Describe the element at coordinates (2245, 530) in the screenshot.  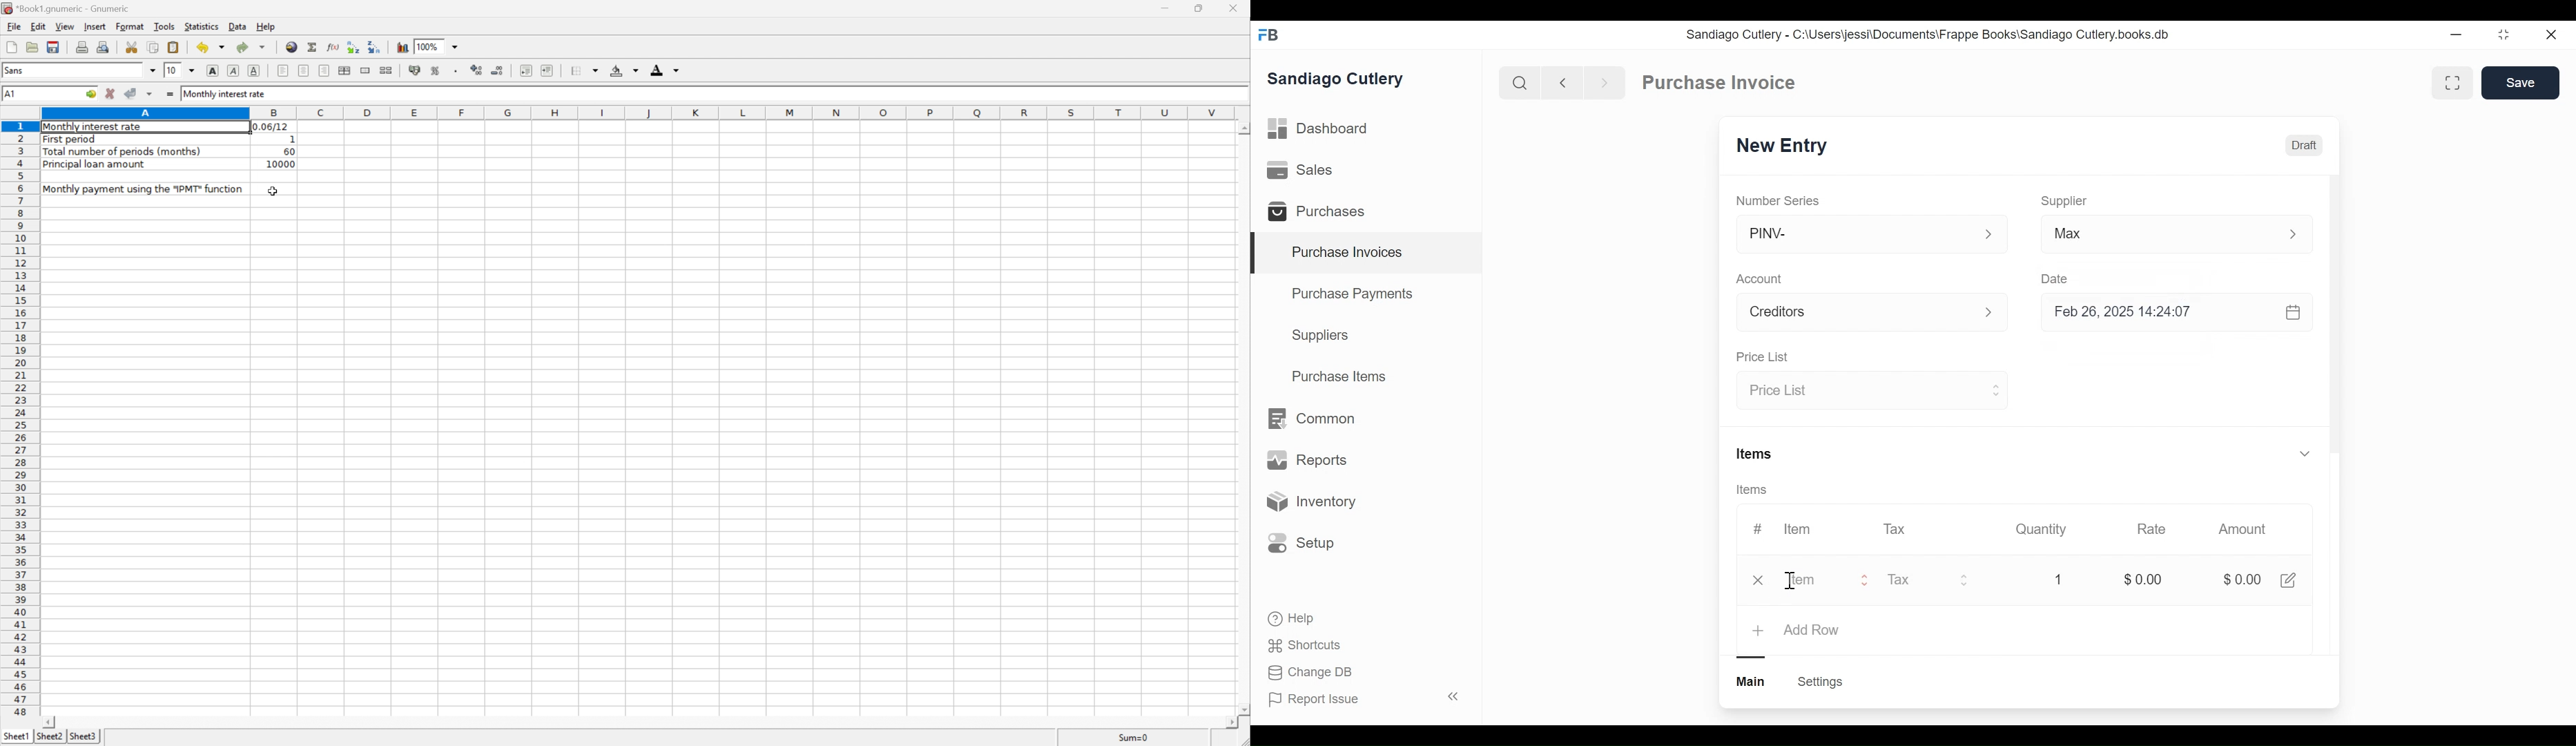
I see `Amount` at that location.